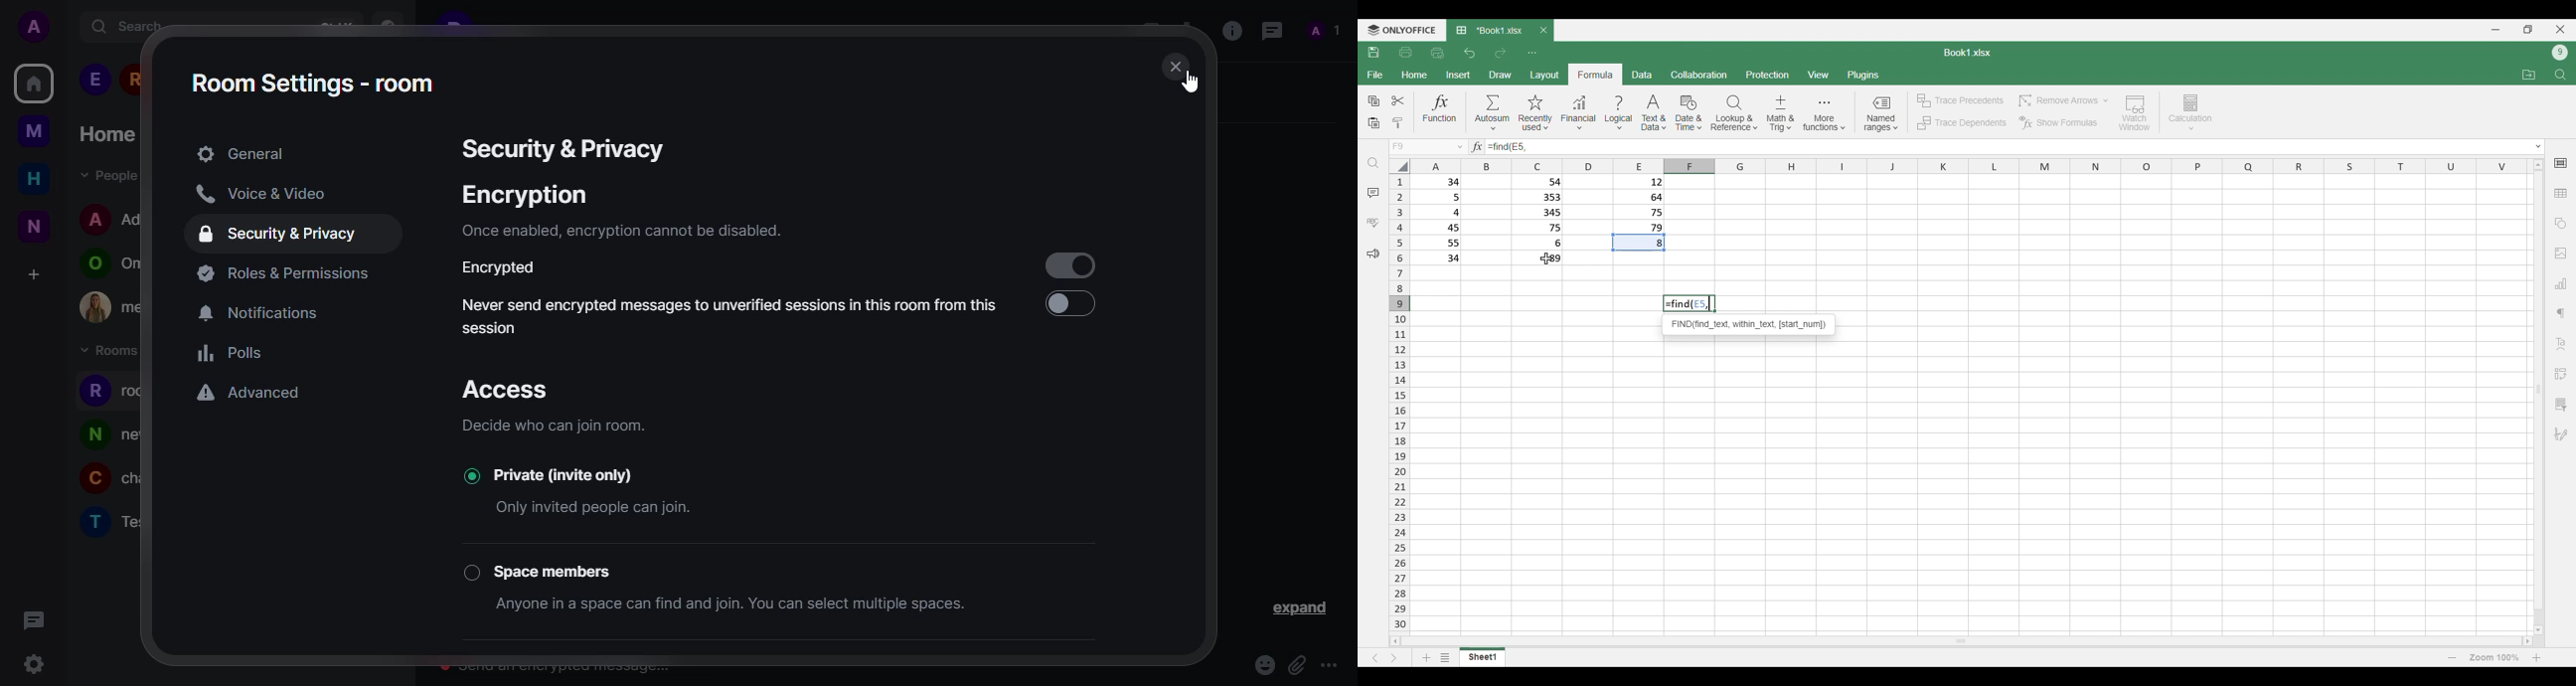 This screenshot has height=700, width=2576. What do you see at coordinates (1540, 220) in the screenshot?
I see `Filled cells` at bounding box center [1540, 220].